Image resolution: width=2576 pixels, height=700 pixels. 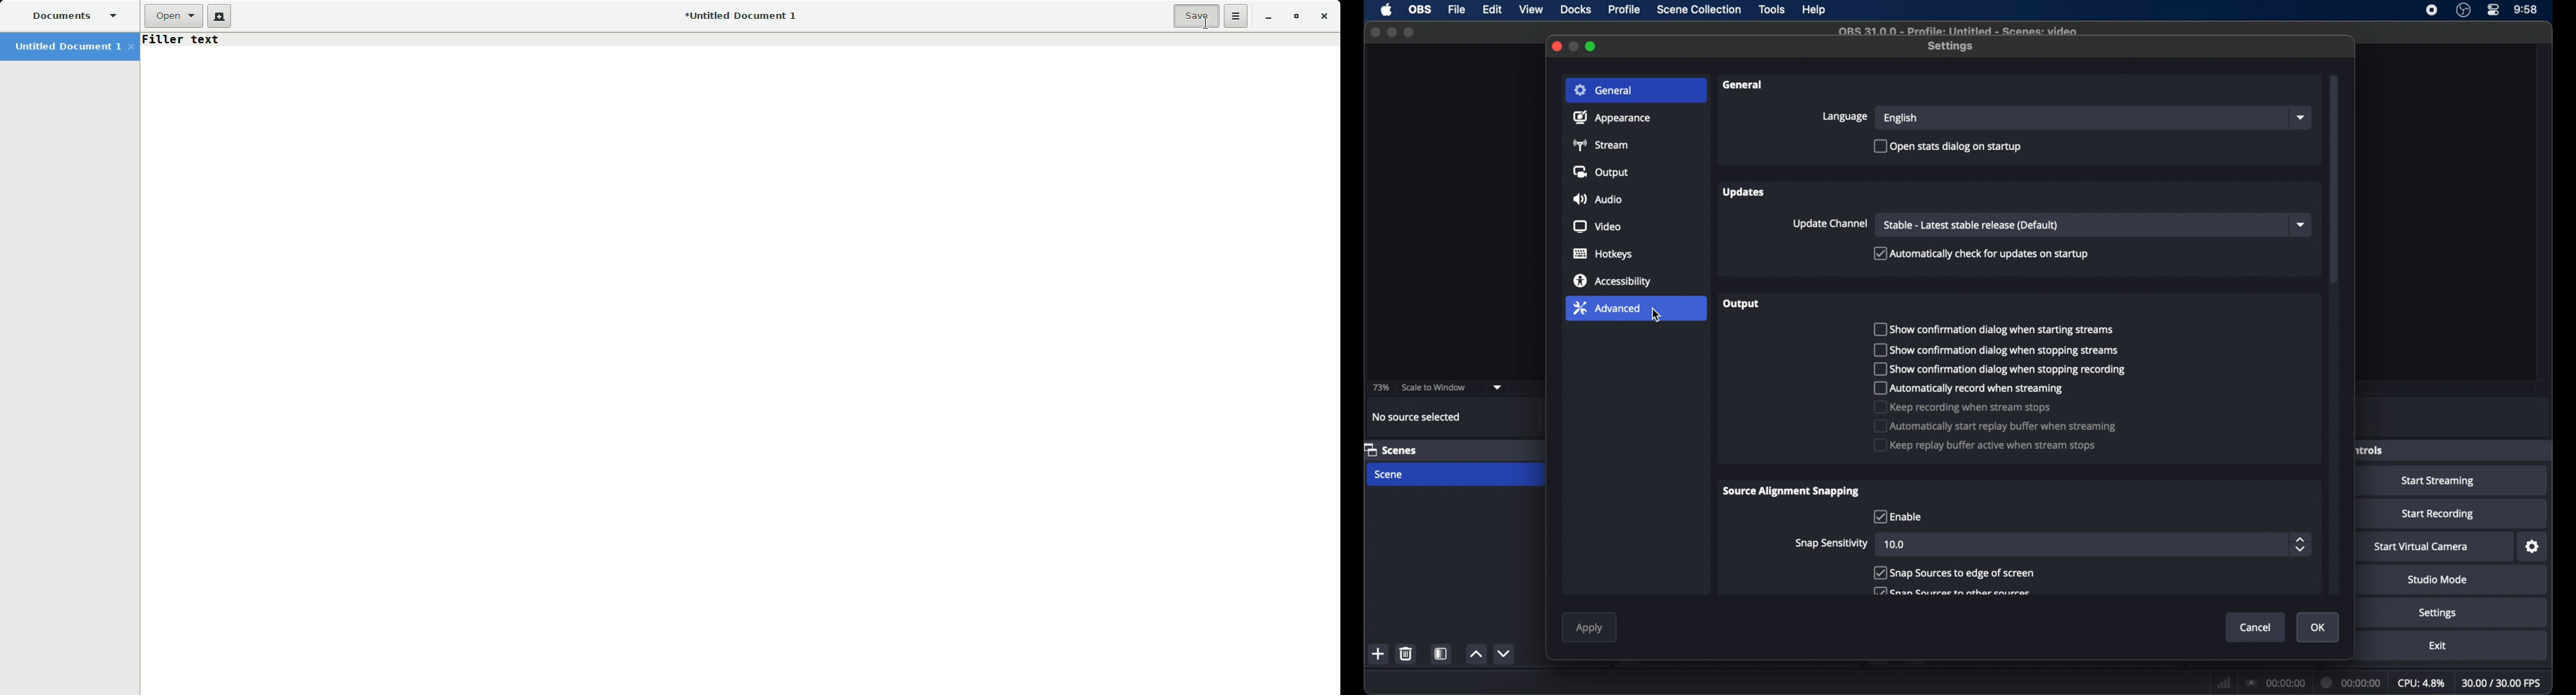 What do you see at coordinates (1994, 329) in the screenshot?
I see `checkbox` at bounding box center [1994, 329].